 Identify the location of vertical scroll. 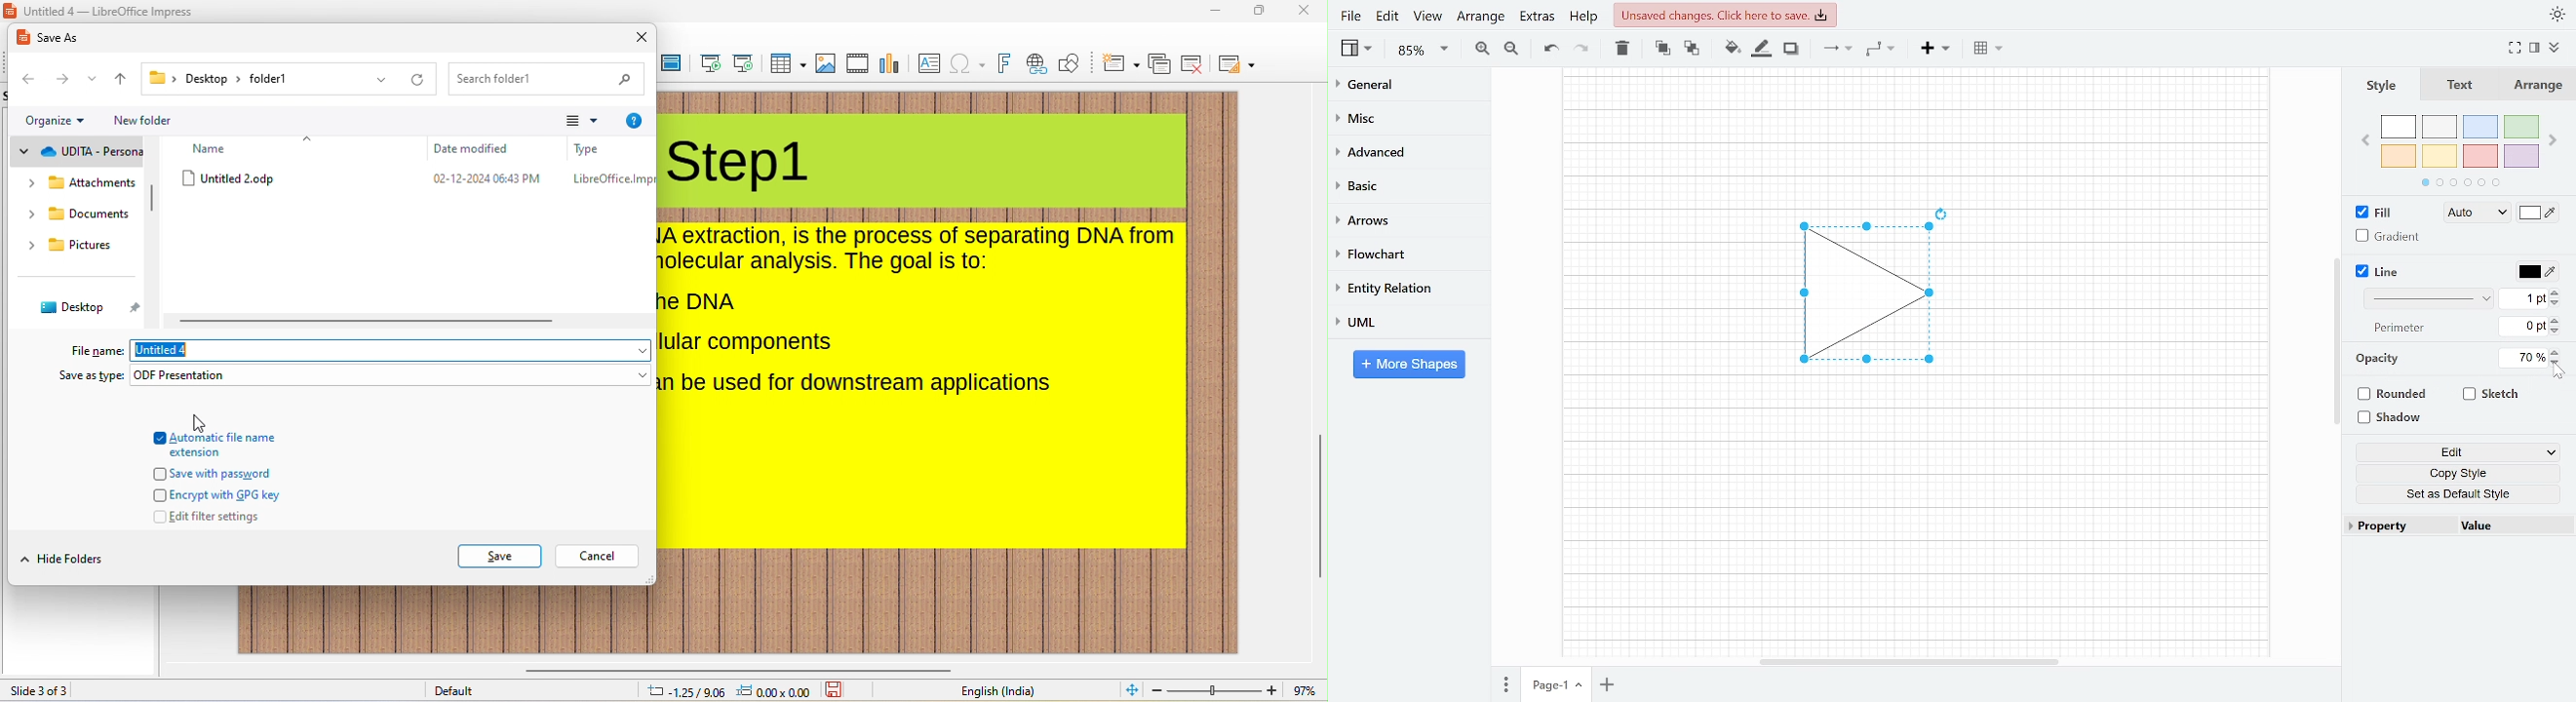
(1318, 499).